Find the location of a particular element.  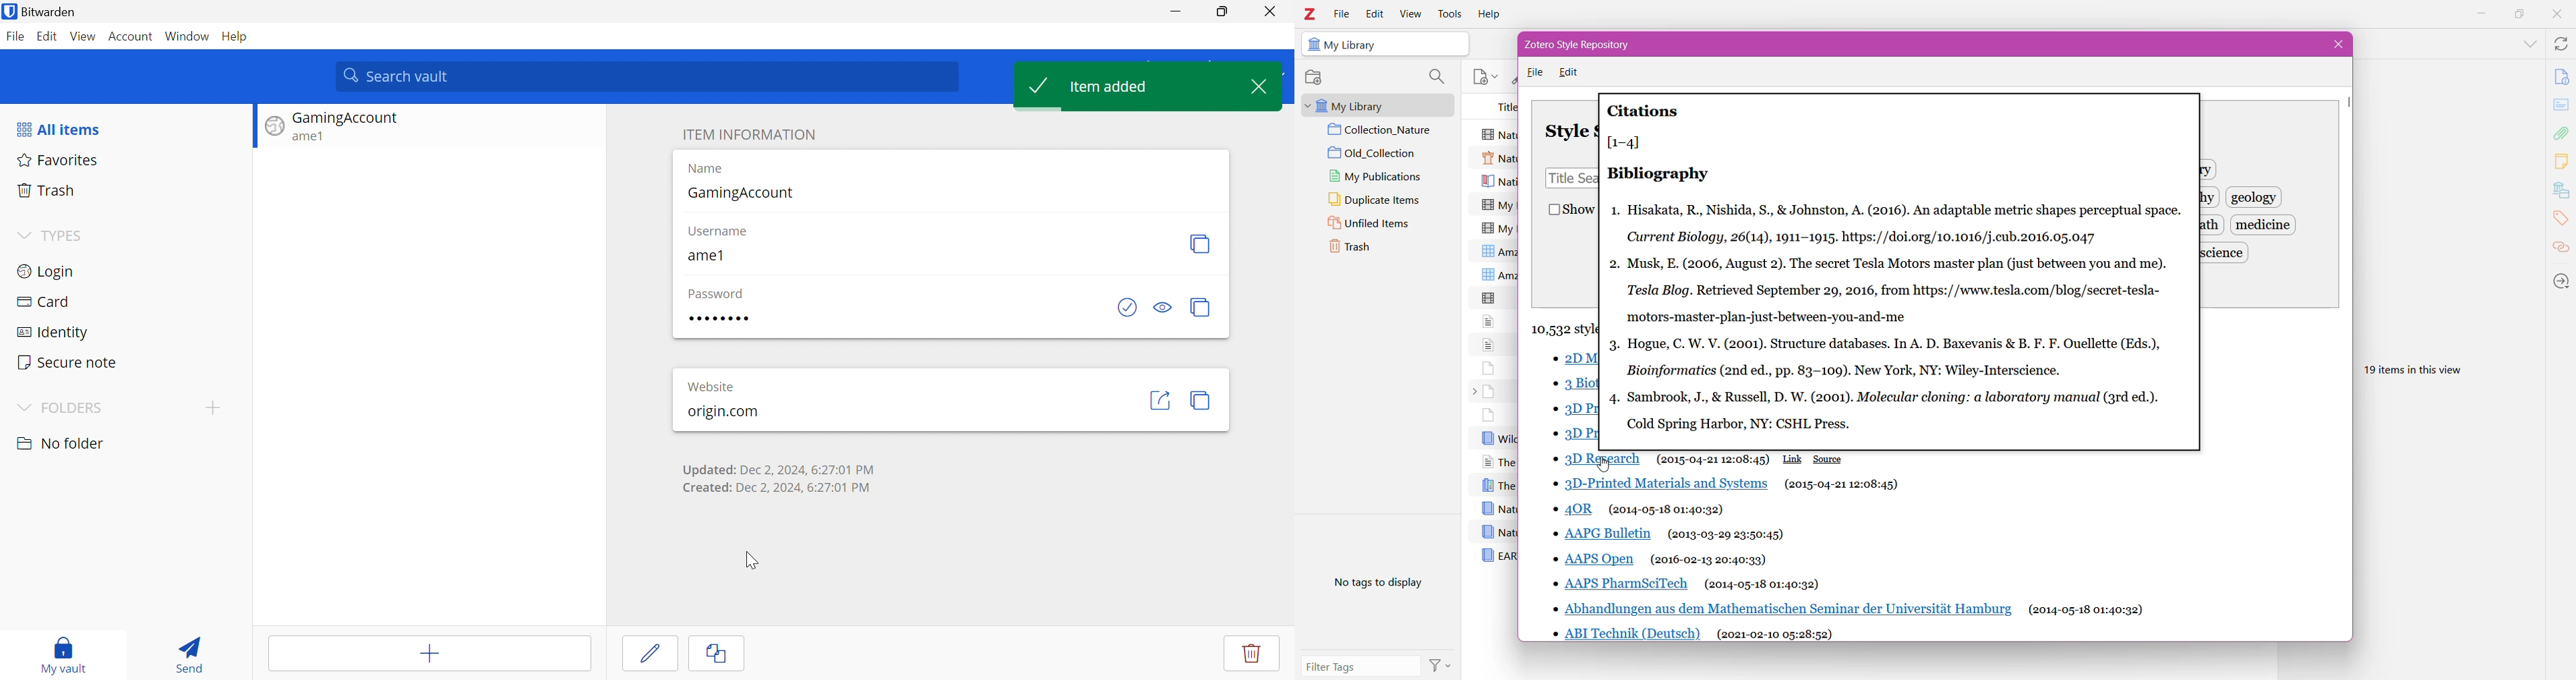

1. is located at coordinates (1613, 213).